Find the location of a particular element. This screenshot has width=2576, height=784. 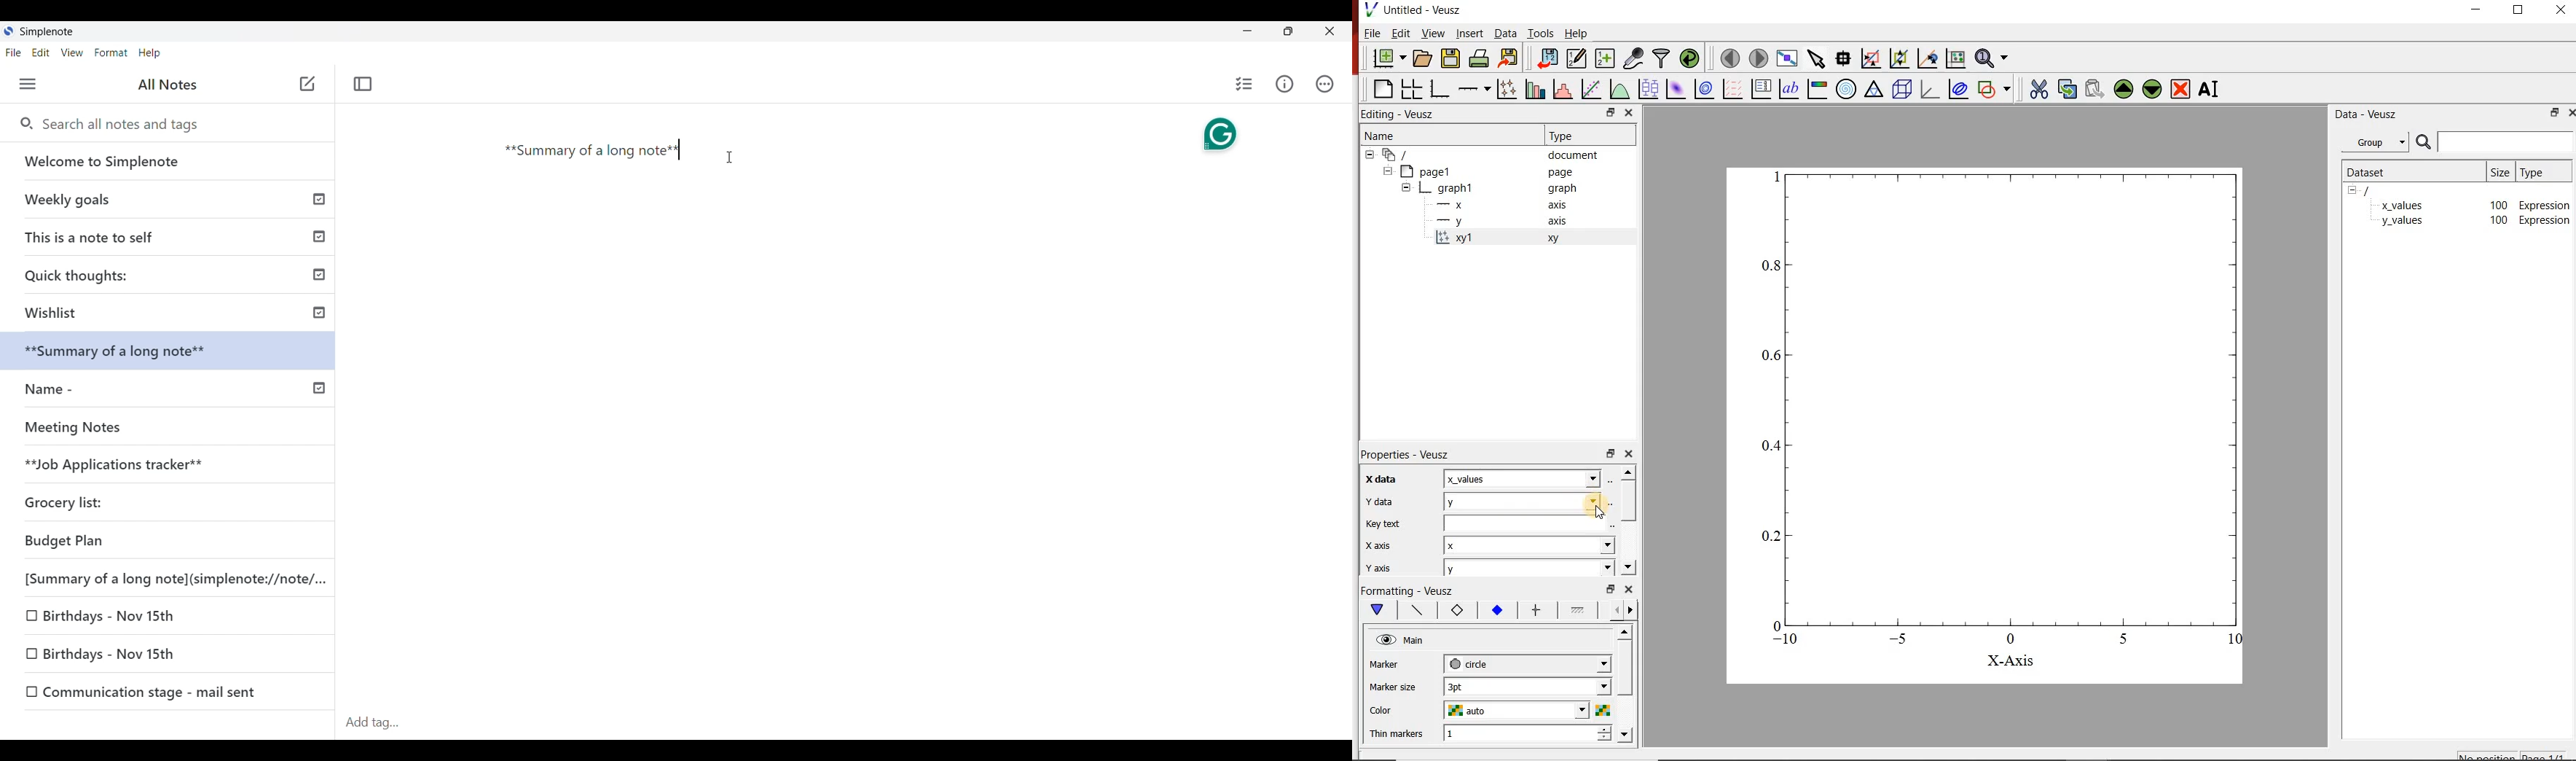

click to recenter graph axes is located at coordinates (1927, 59).